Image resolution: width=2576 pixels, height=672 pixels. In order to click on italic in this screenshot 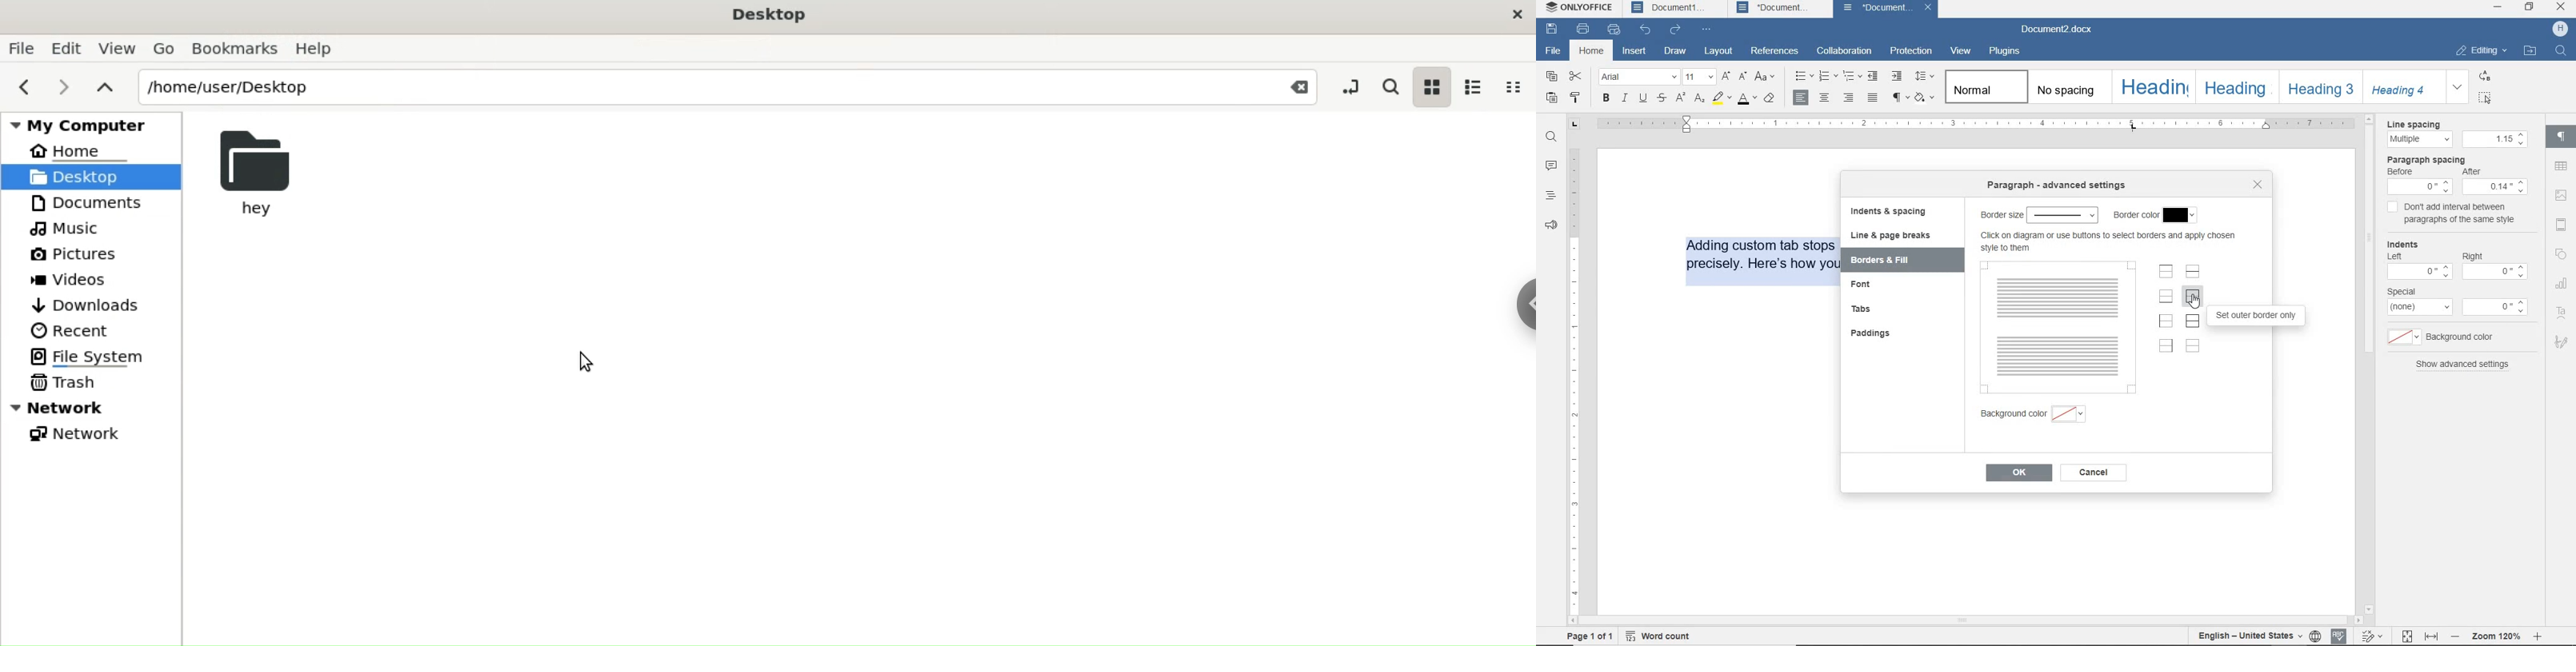, I will do `click(1625, 99)`.